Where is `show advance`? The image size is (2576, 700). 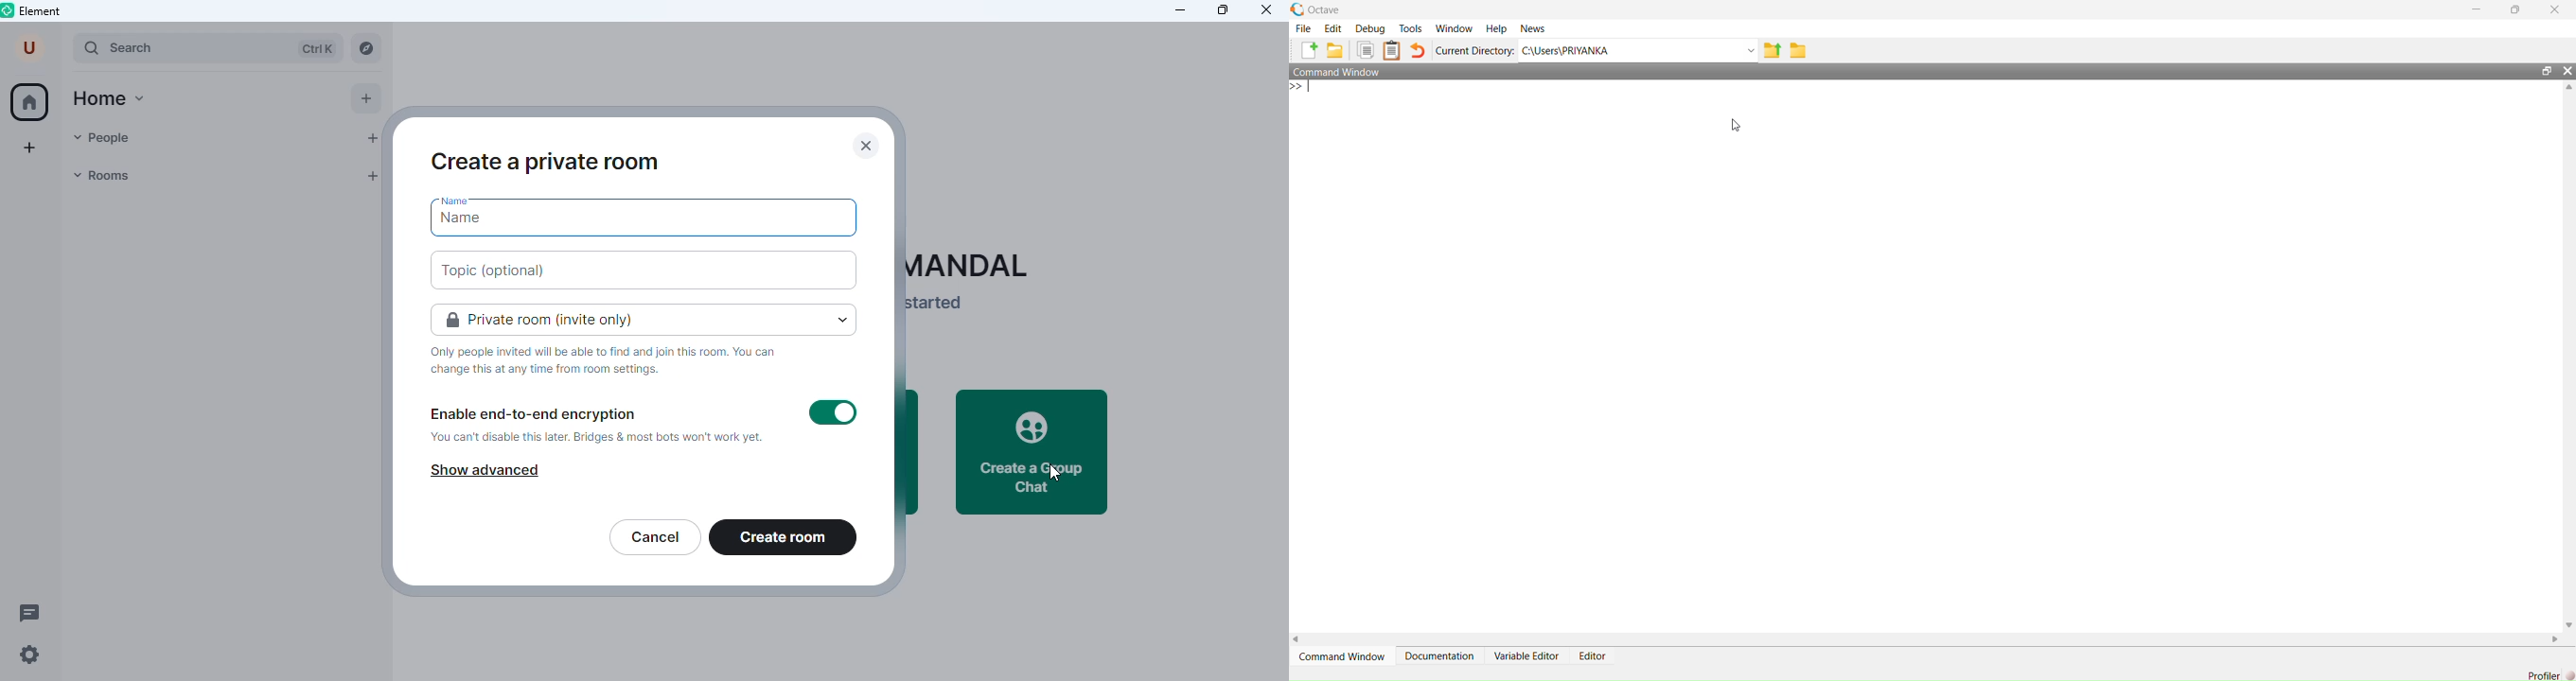
show advance is located at coordinates (484, 472).